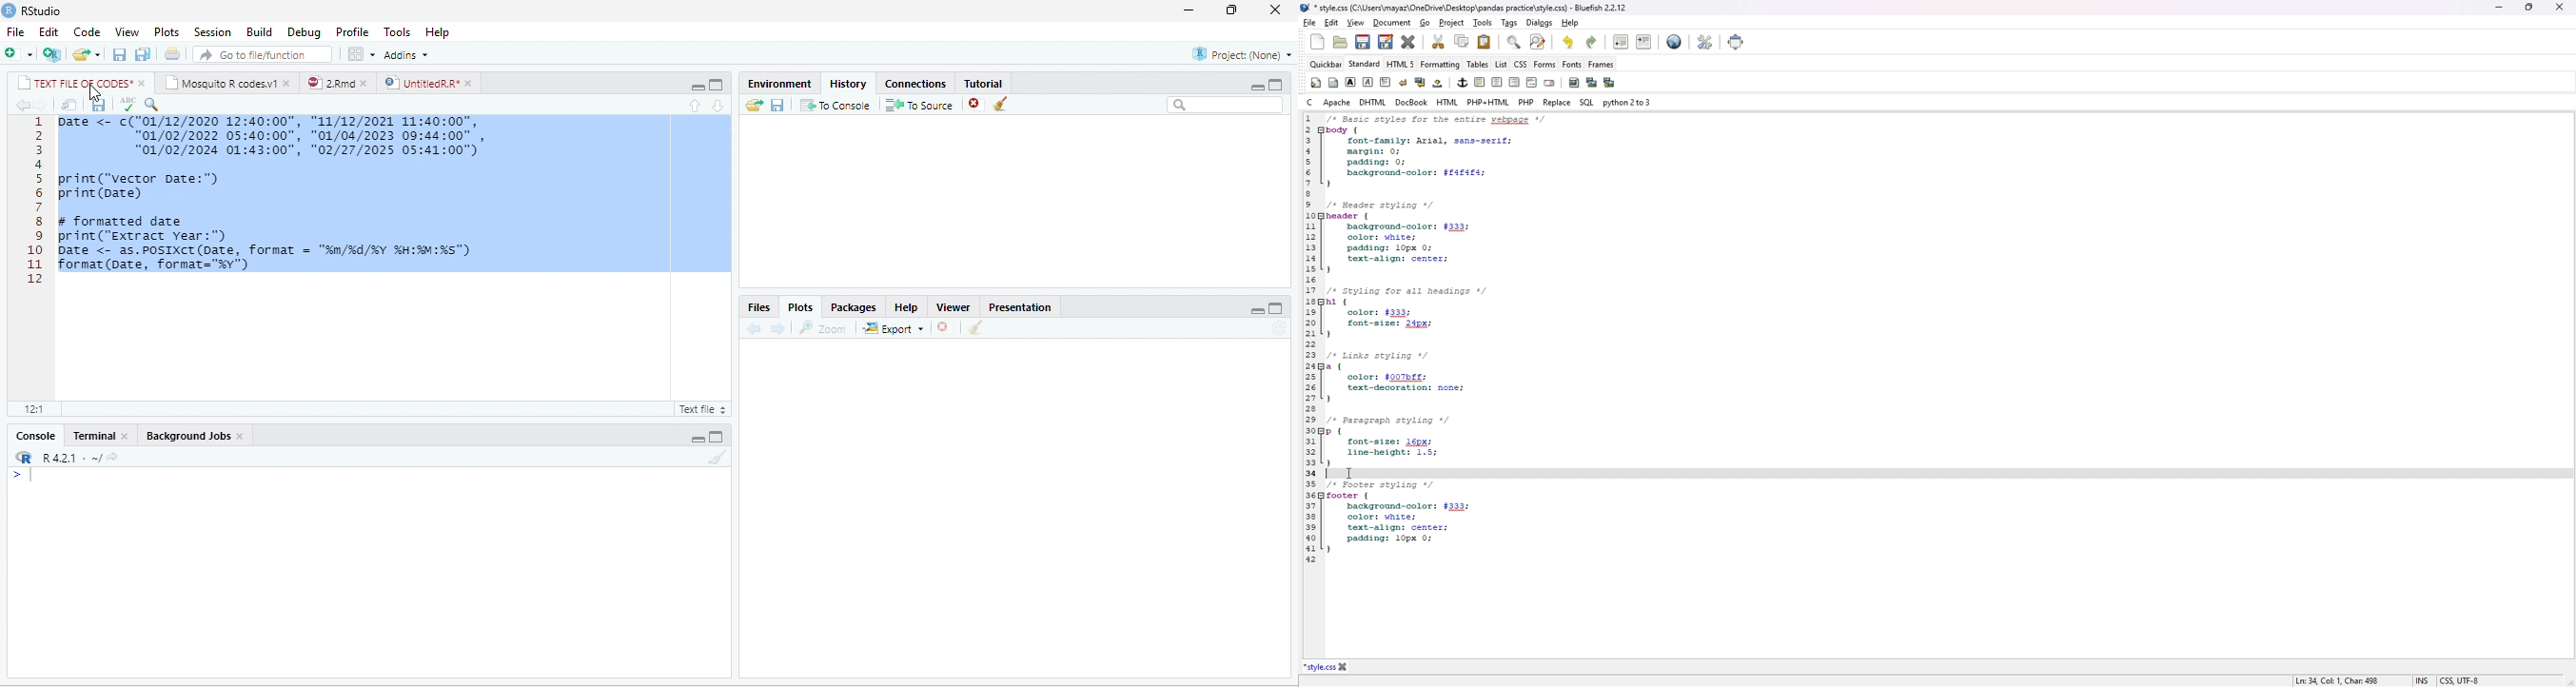 This screenshot has height=700, width=2576. Describe the element at coordinates (760, 308) in the screenshot. I see `Files` at that location.